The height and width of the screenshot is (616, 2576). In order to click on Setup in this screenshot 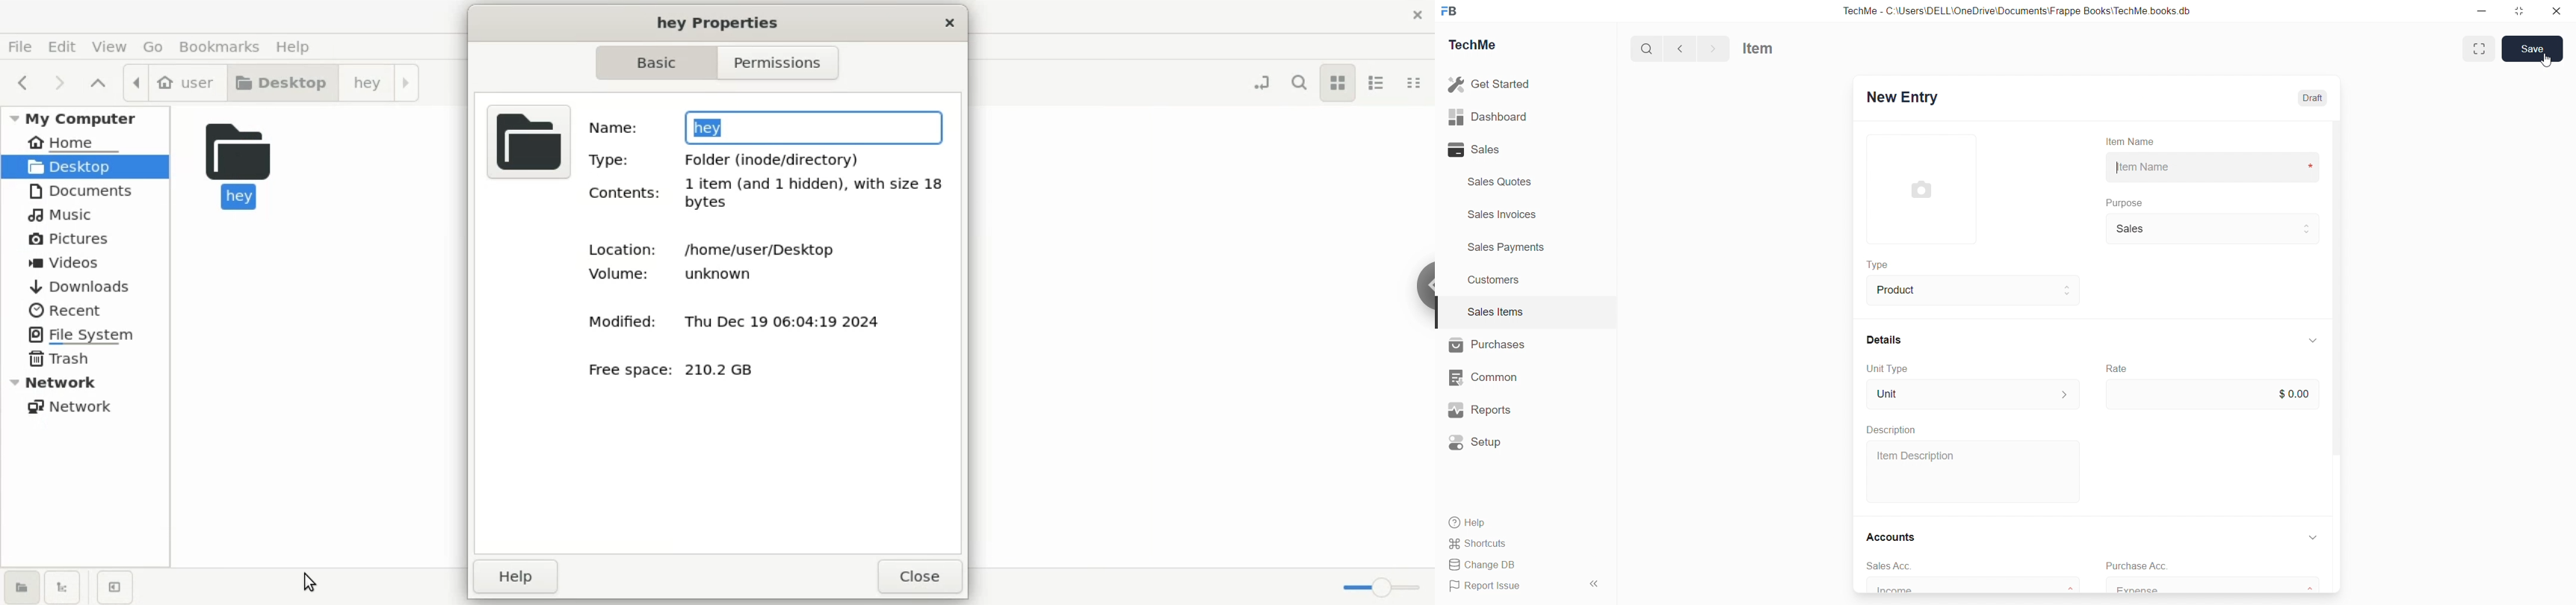, I will do `click(1479, 442)`.